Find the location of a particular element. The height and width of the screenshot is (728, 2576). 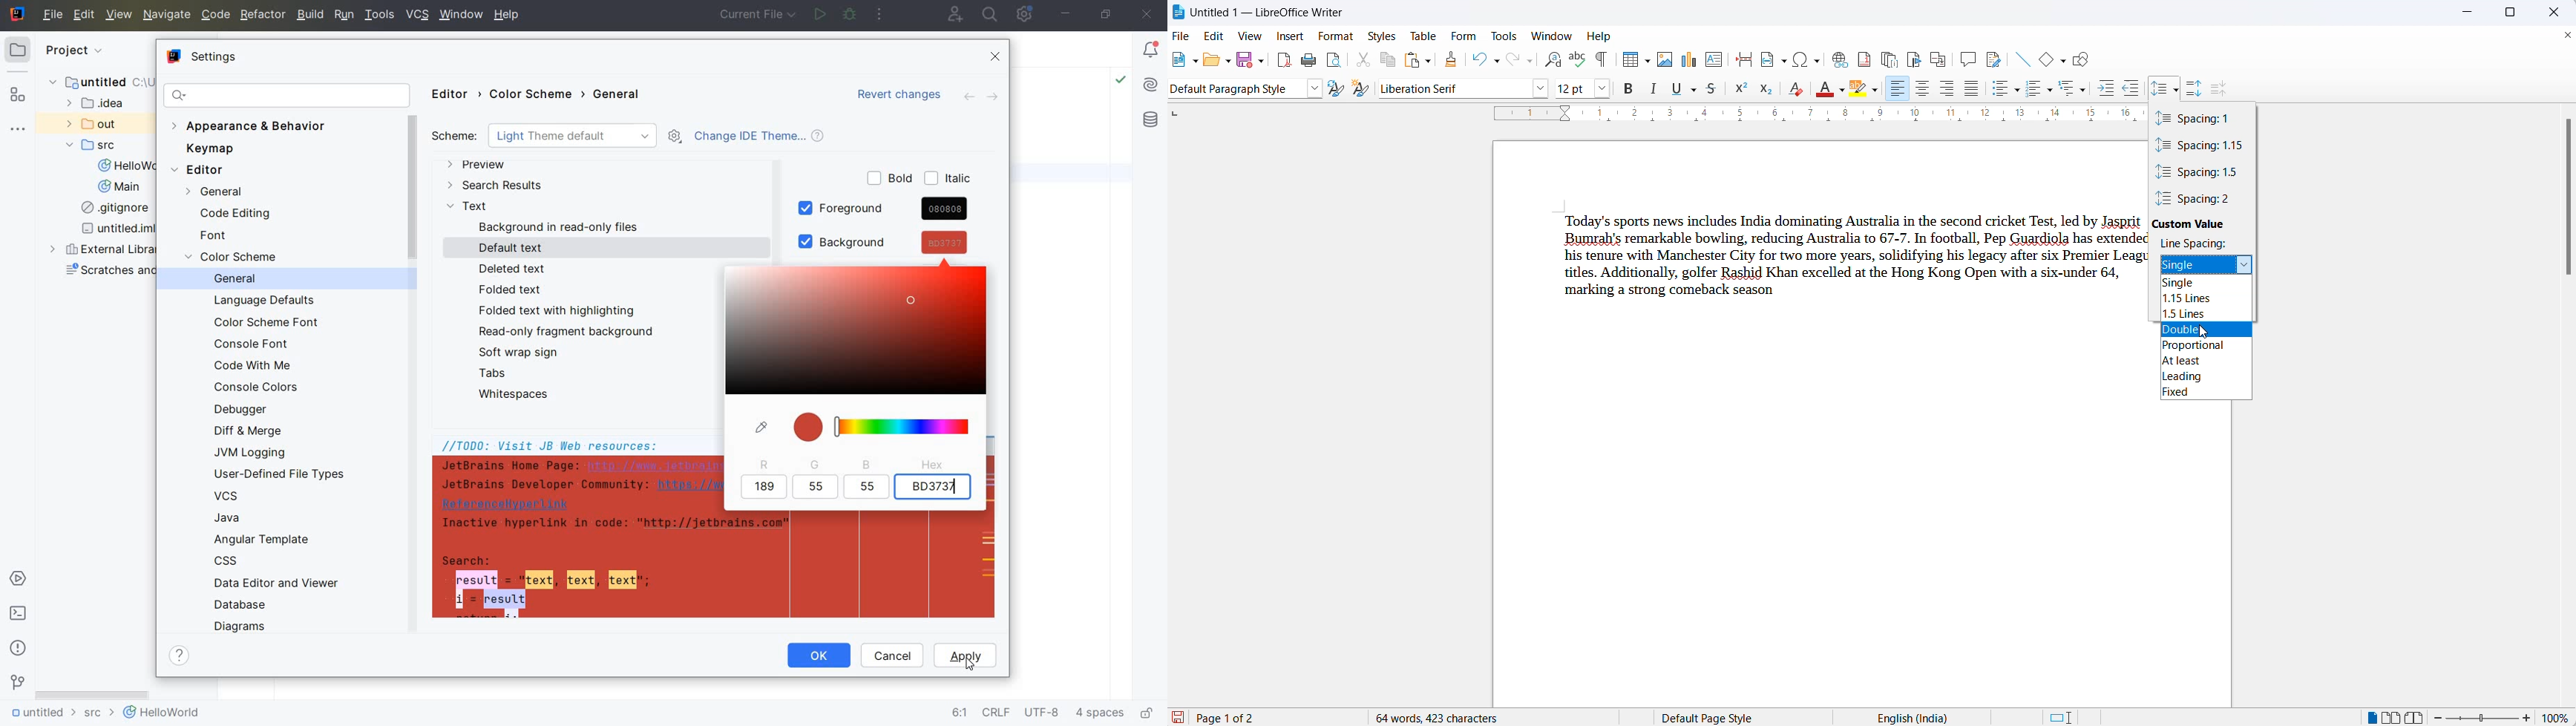

underline is located at coordinates (1679, 89).